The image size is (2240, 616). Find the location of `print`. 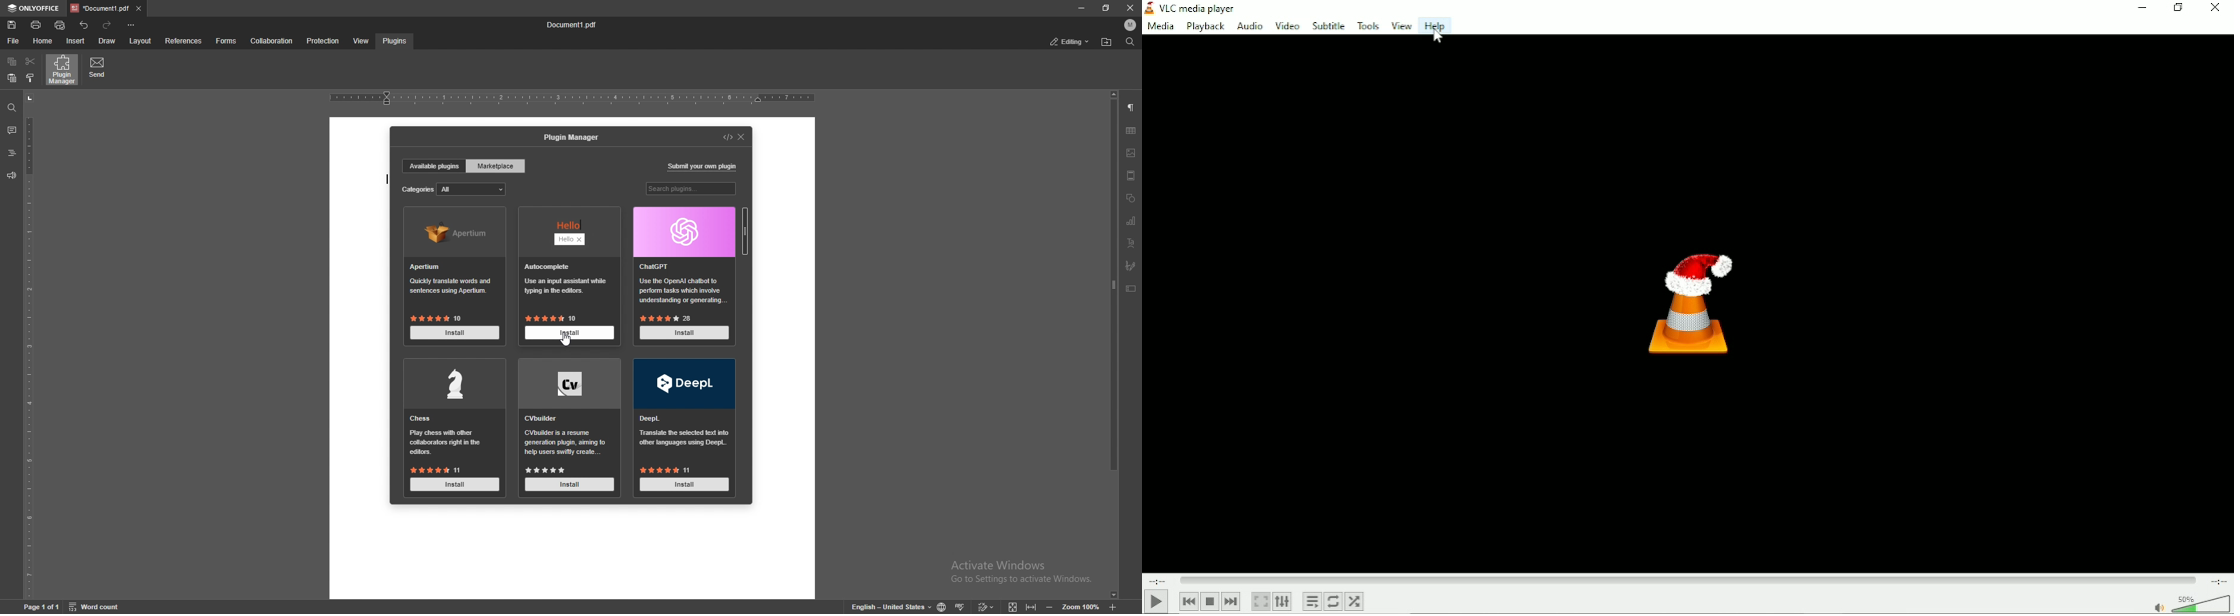

print is located at coordinates (37, 25).